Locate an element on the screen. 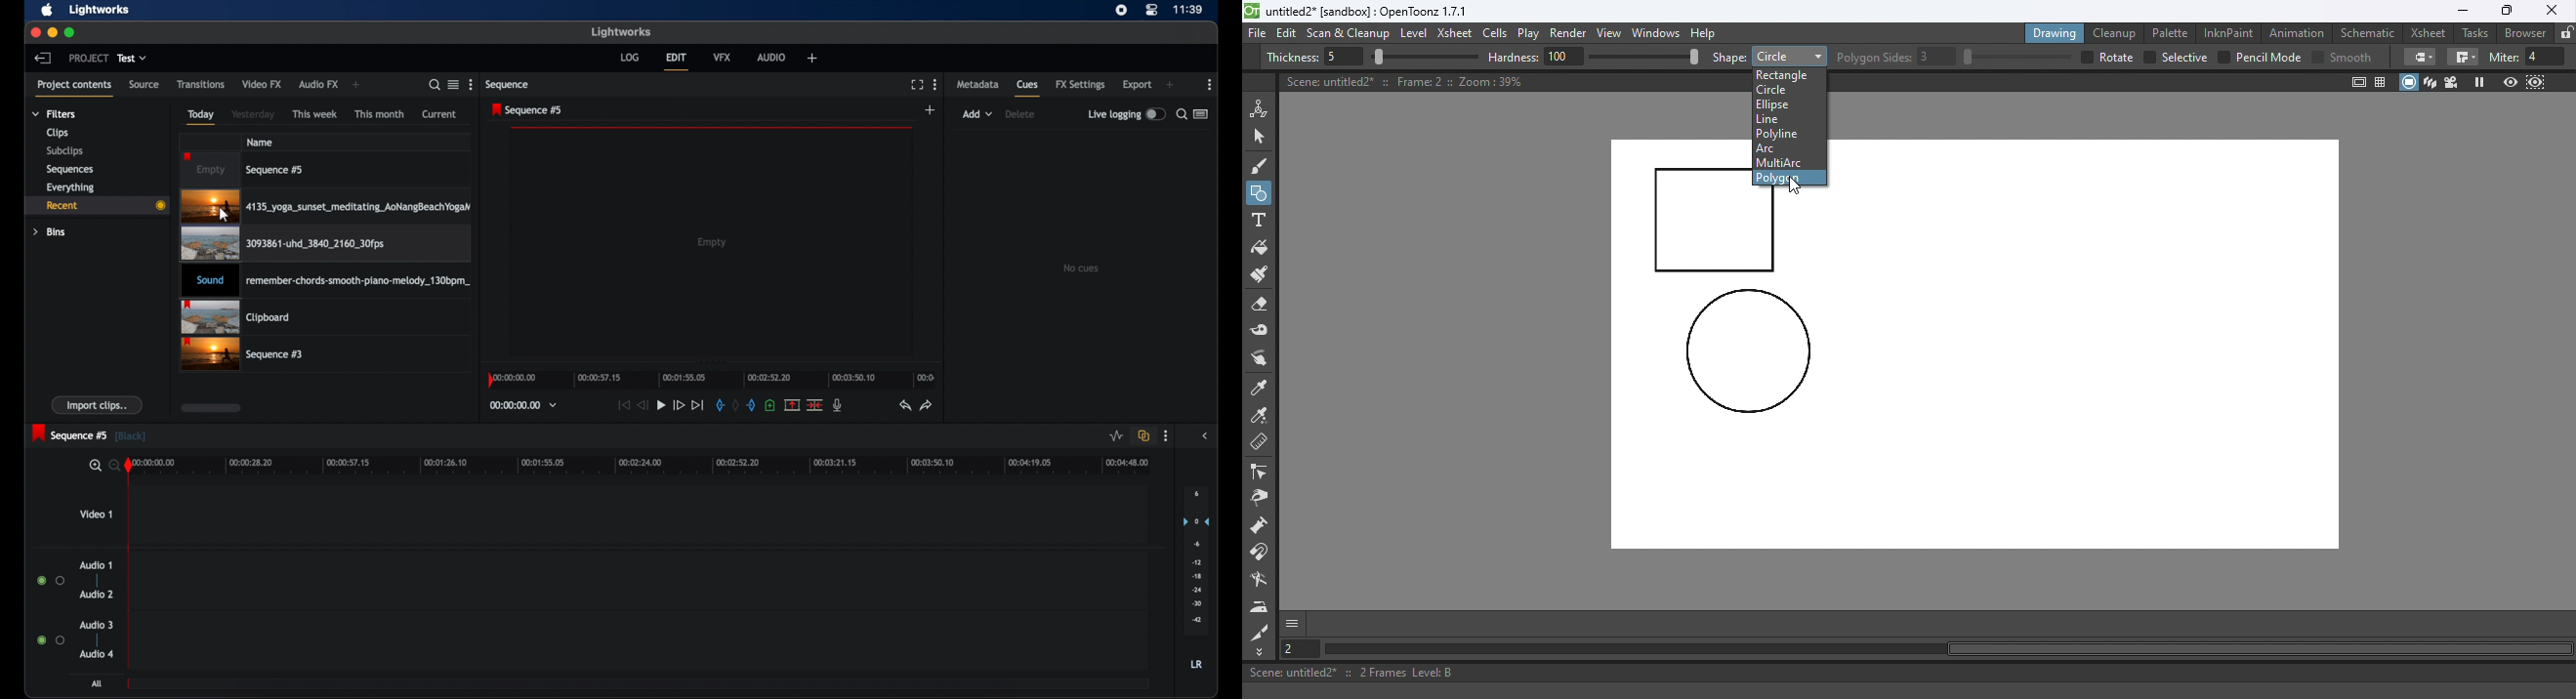 This screenshot has height=700, width=2576. audio clip is located at coordinates (324, 281).